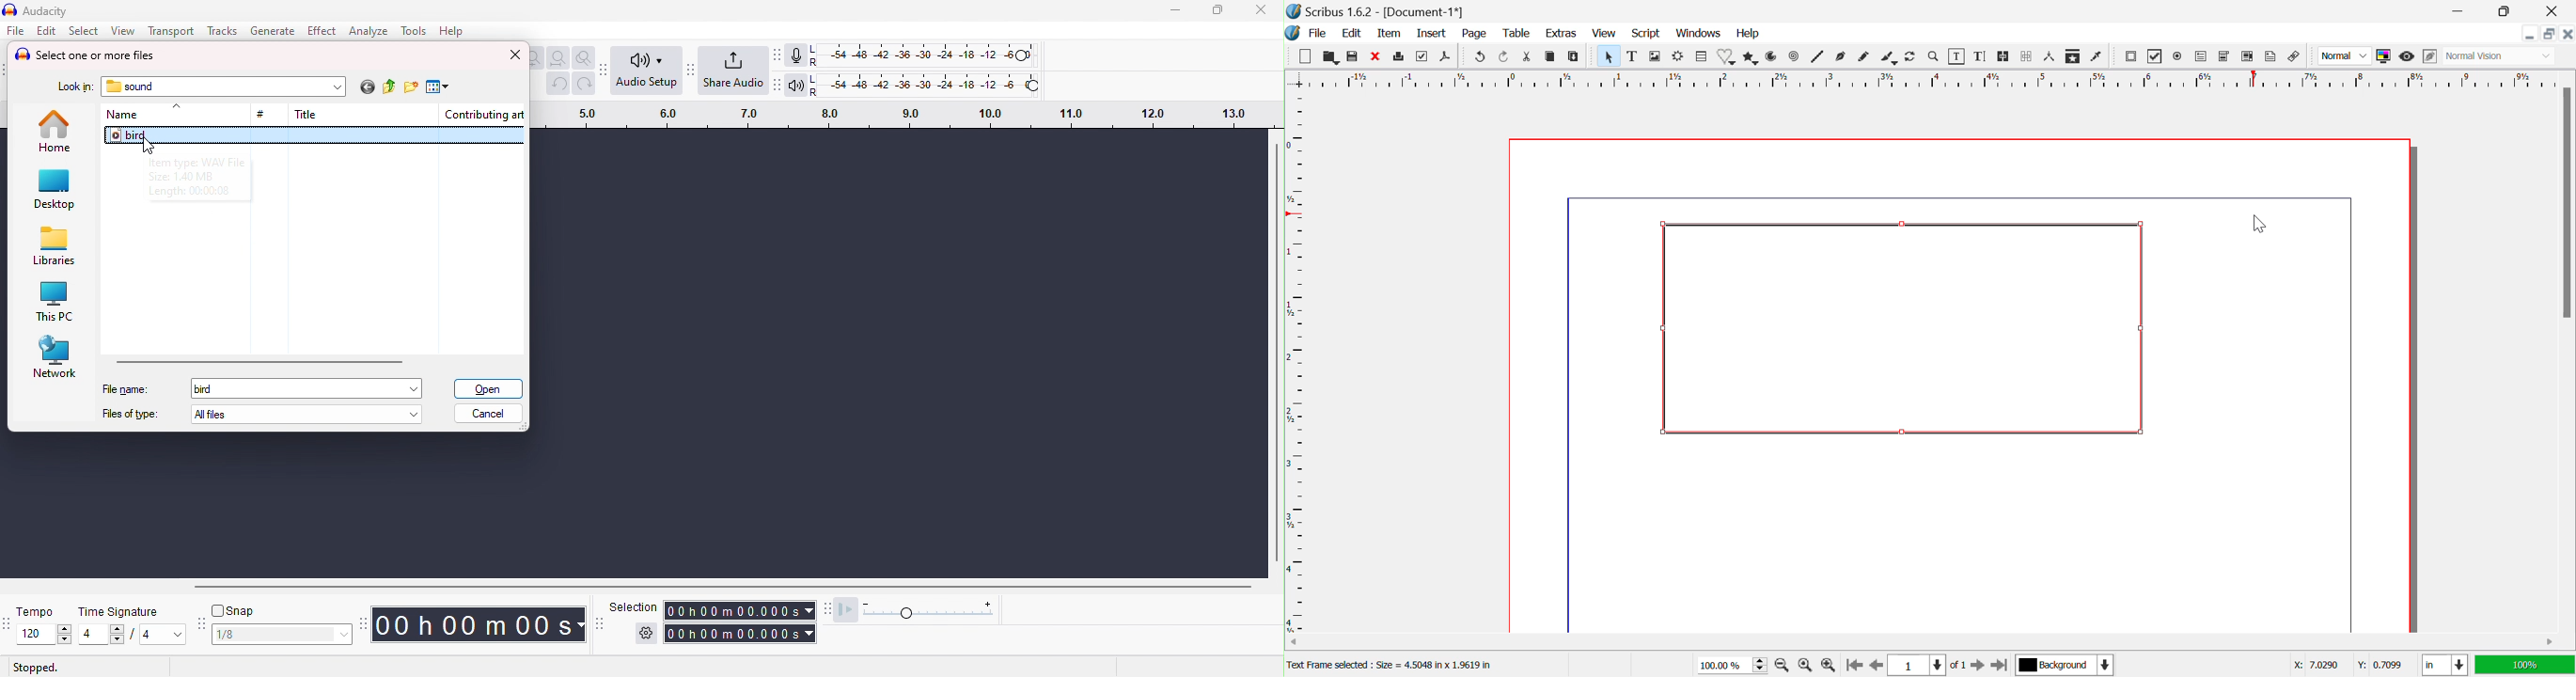  What do you see at coordinates (1864, 59) in the screenshot?
I see `Freehand Line` at bounding box center [1864, 59].